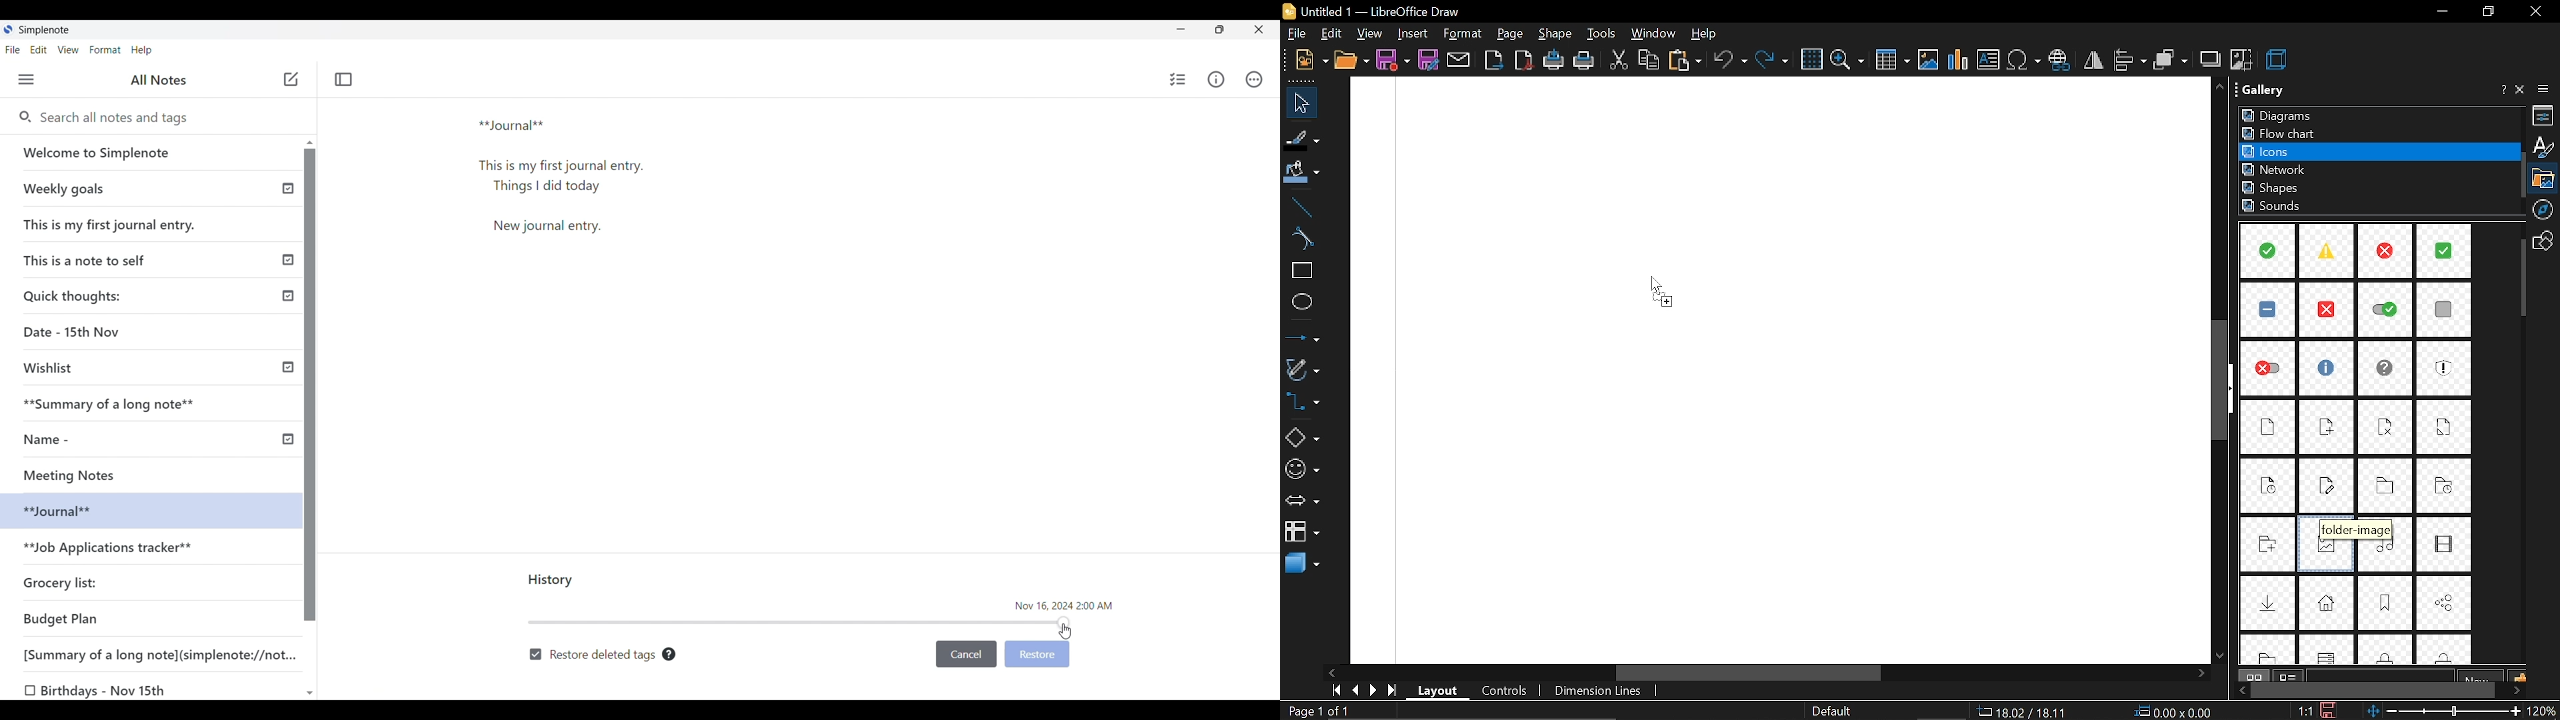  I want to click on Close interface, so click(1258, 29).